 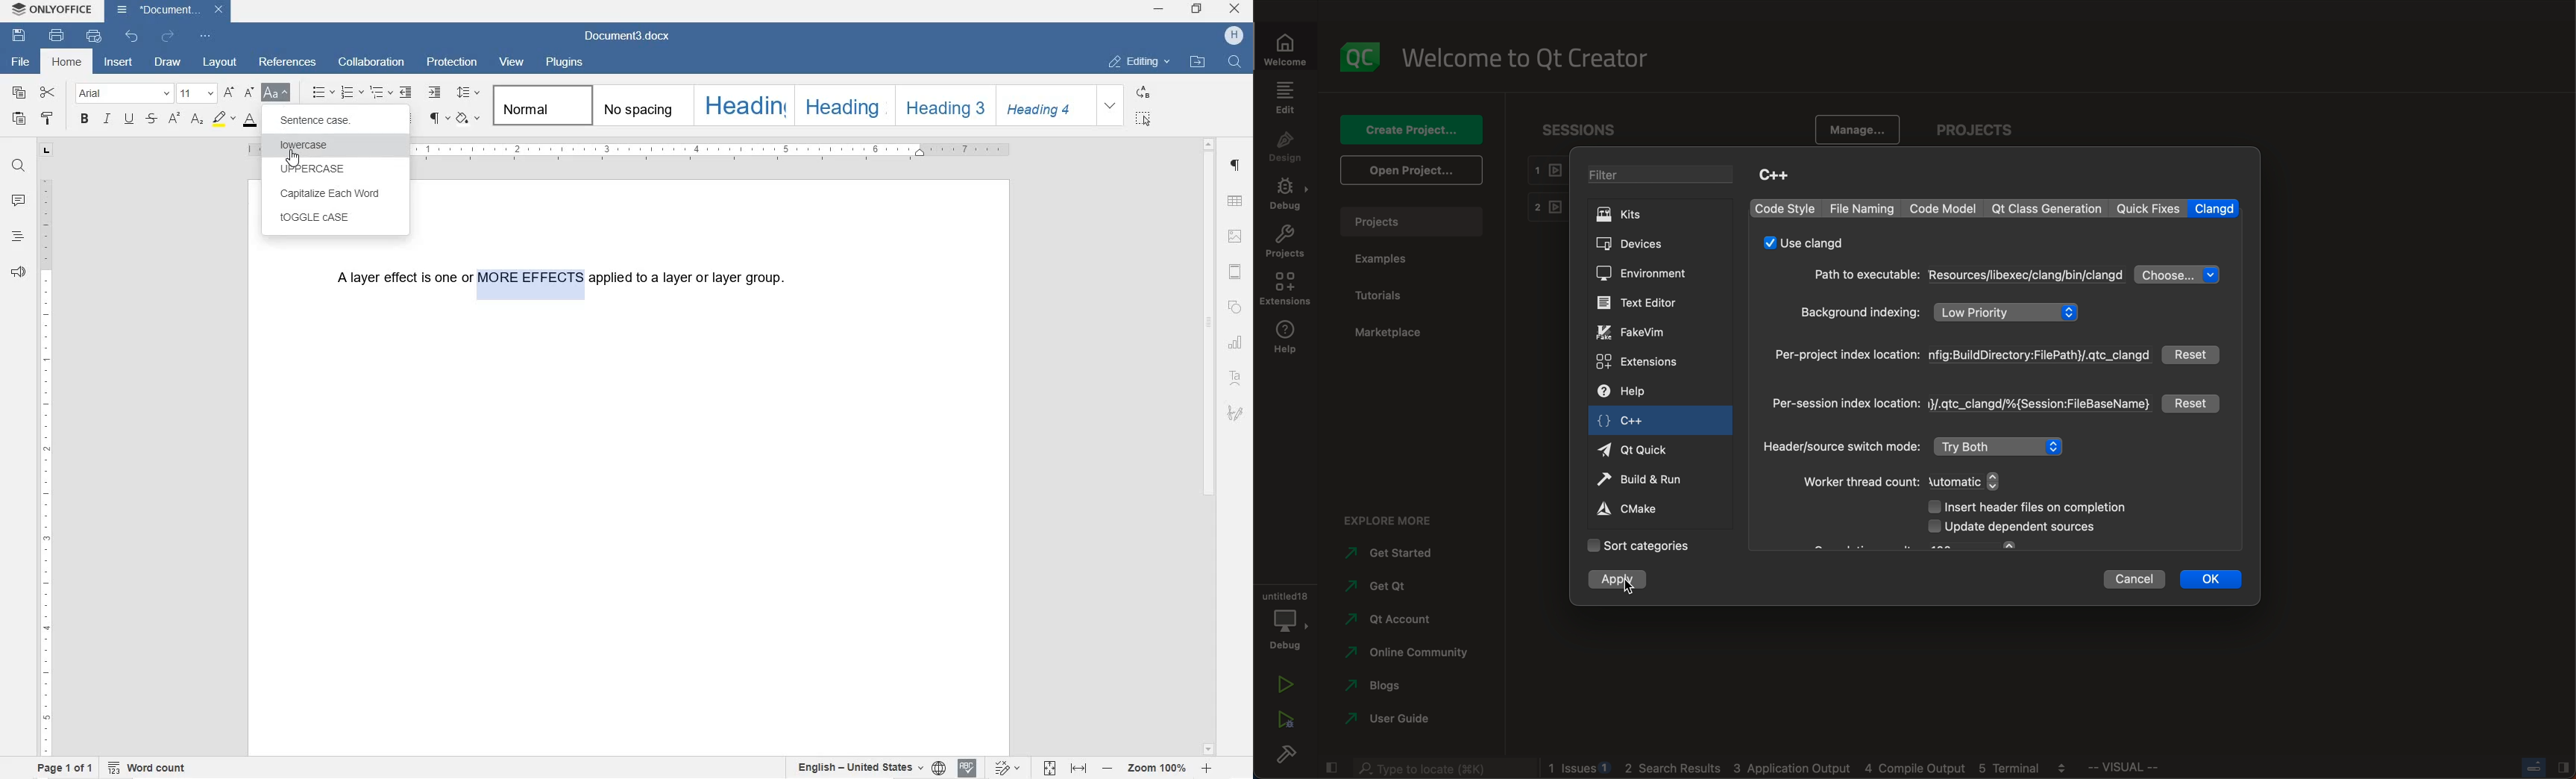 I want to click on CHANGE CASE, so click(x=277, y=93).